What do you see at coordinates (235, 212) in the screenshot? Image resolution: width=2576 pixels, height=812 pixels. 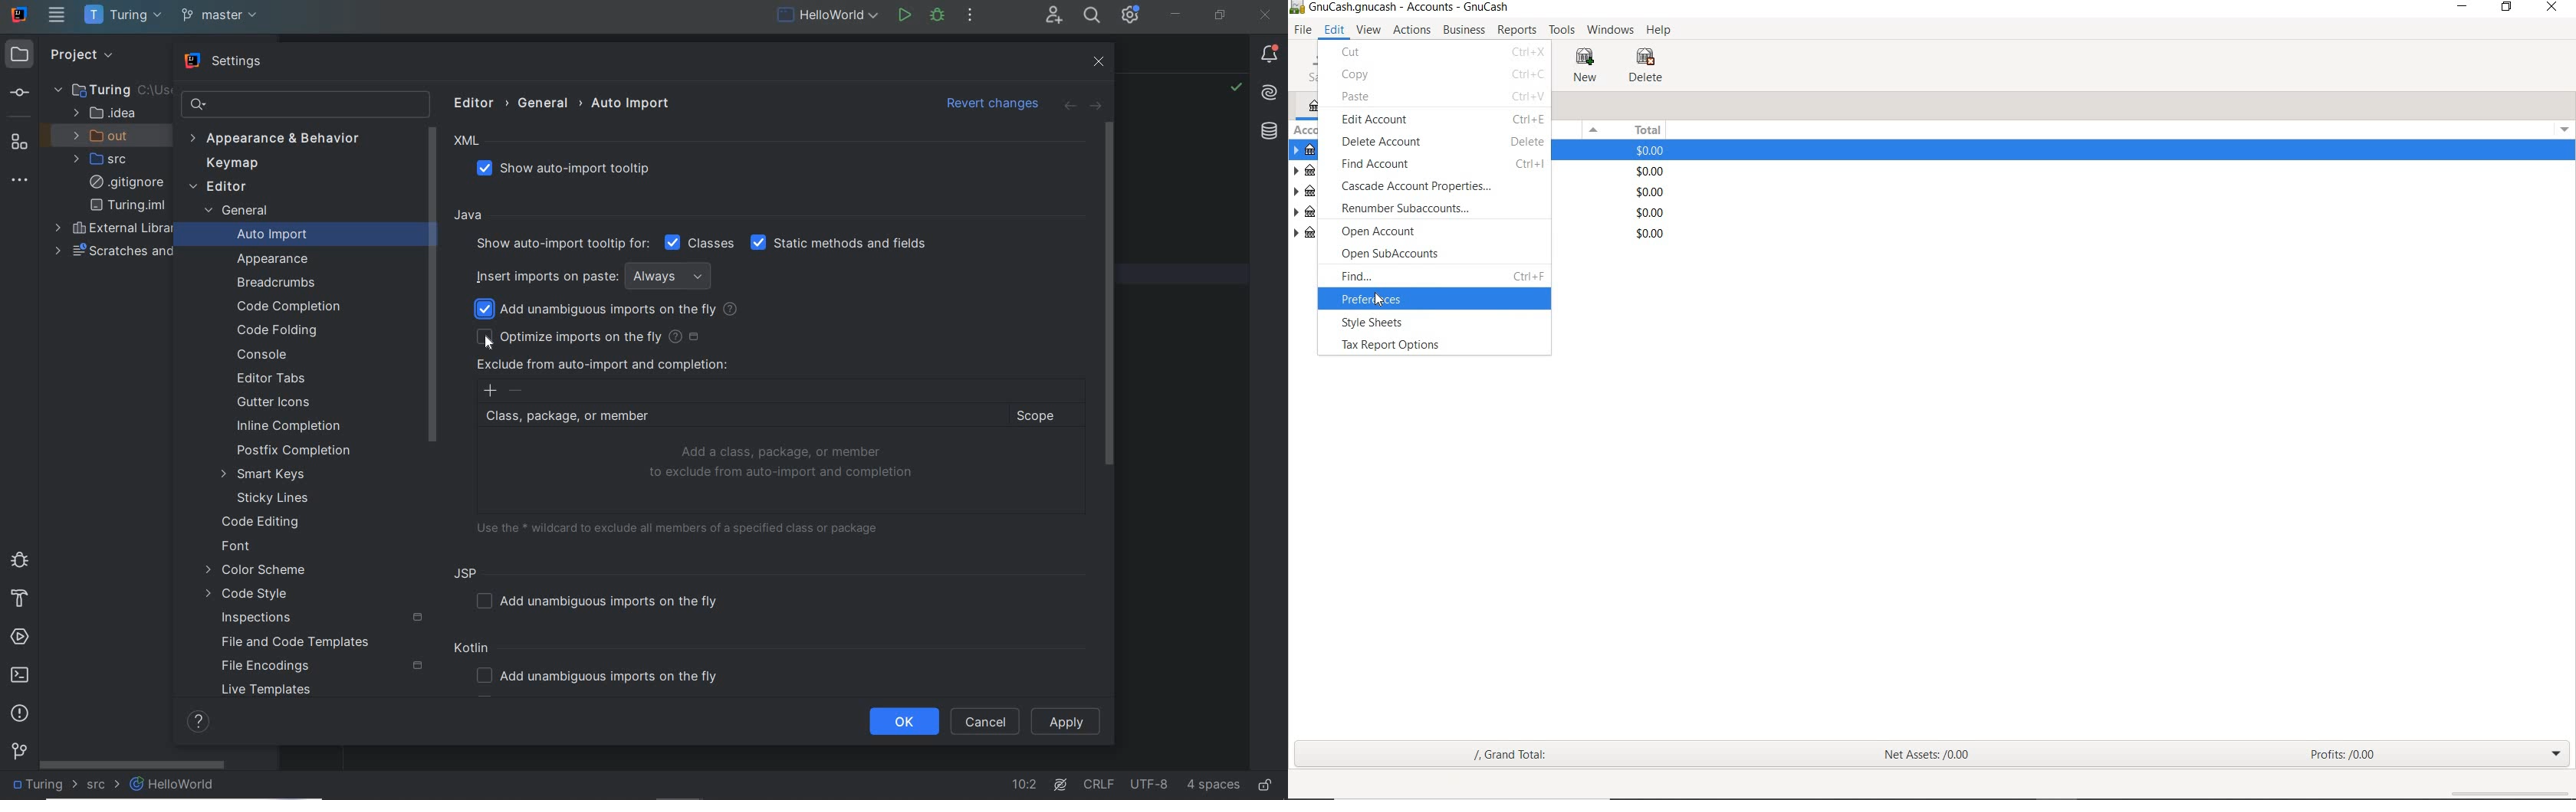 I see `GENERAL` at bounding box center [235, 212].